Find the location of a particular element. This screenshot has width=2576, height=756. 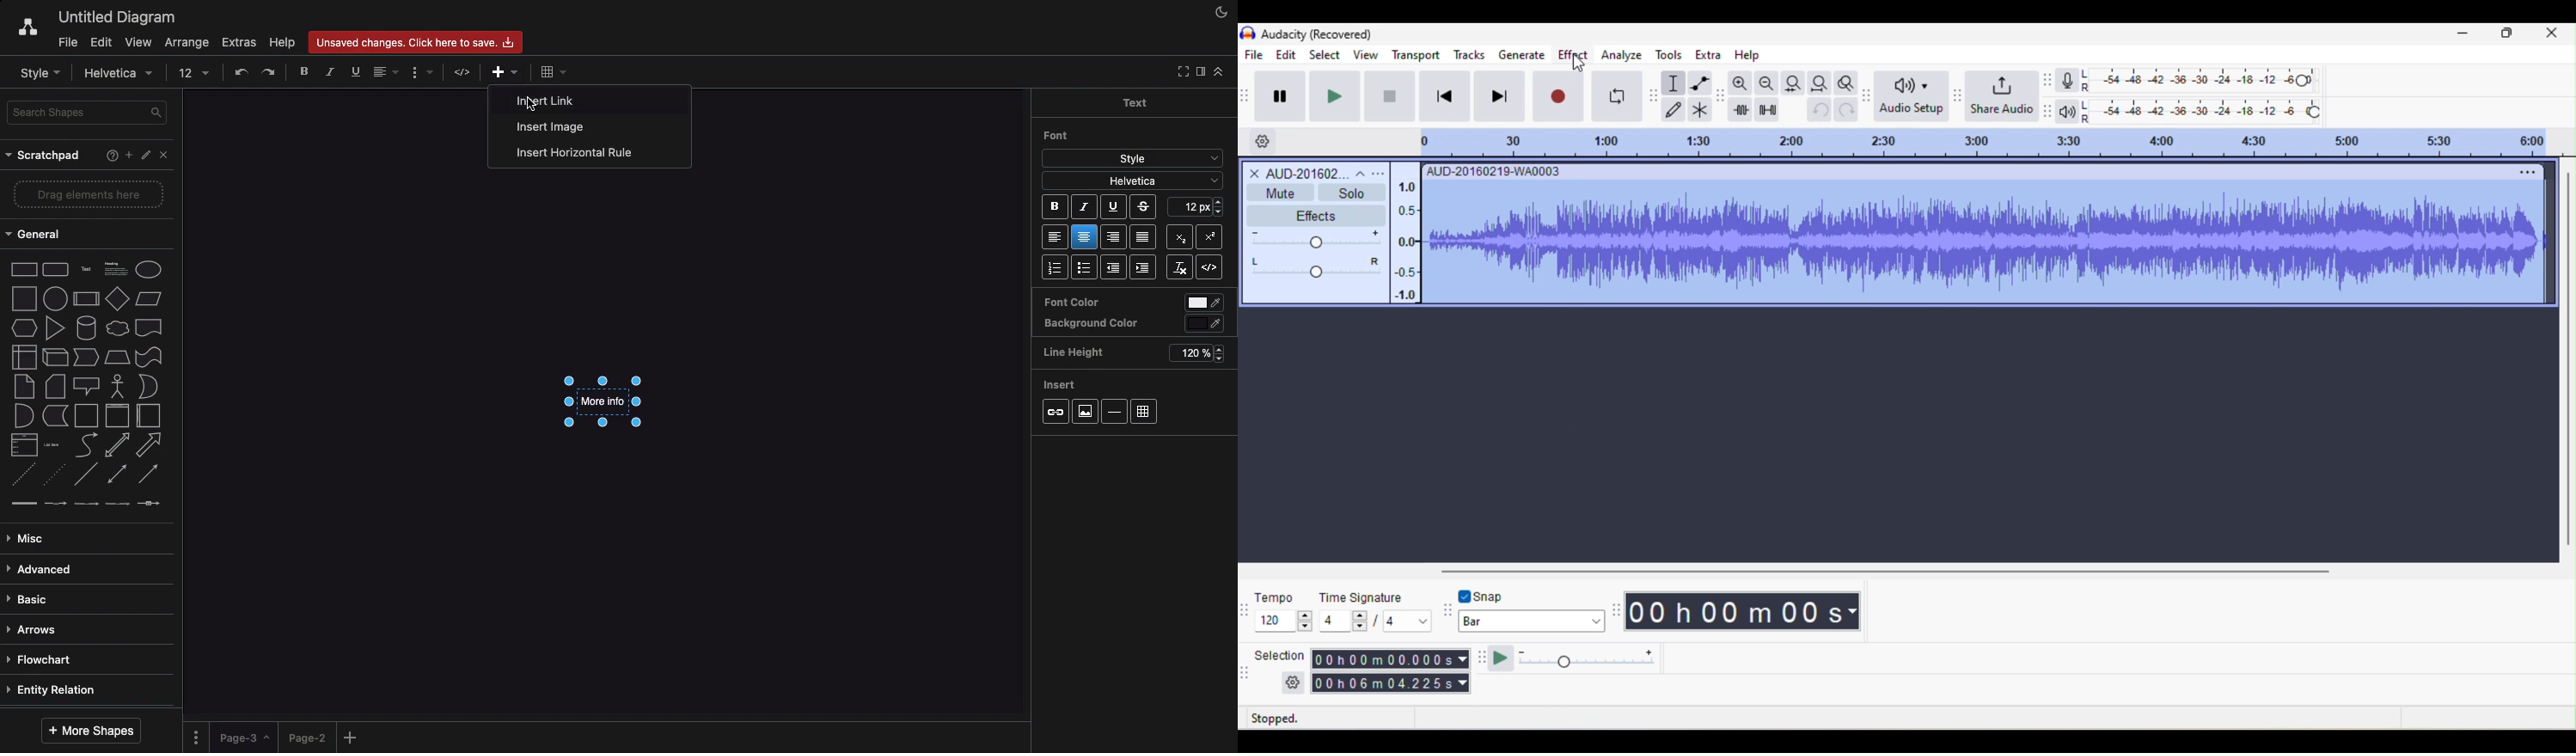

recording level is located at coordinates (2201, 79).